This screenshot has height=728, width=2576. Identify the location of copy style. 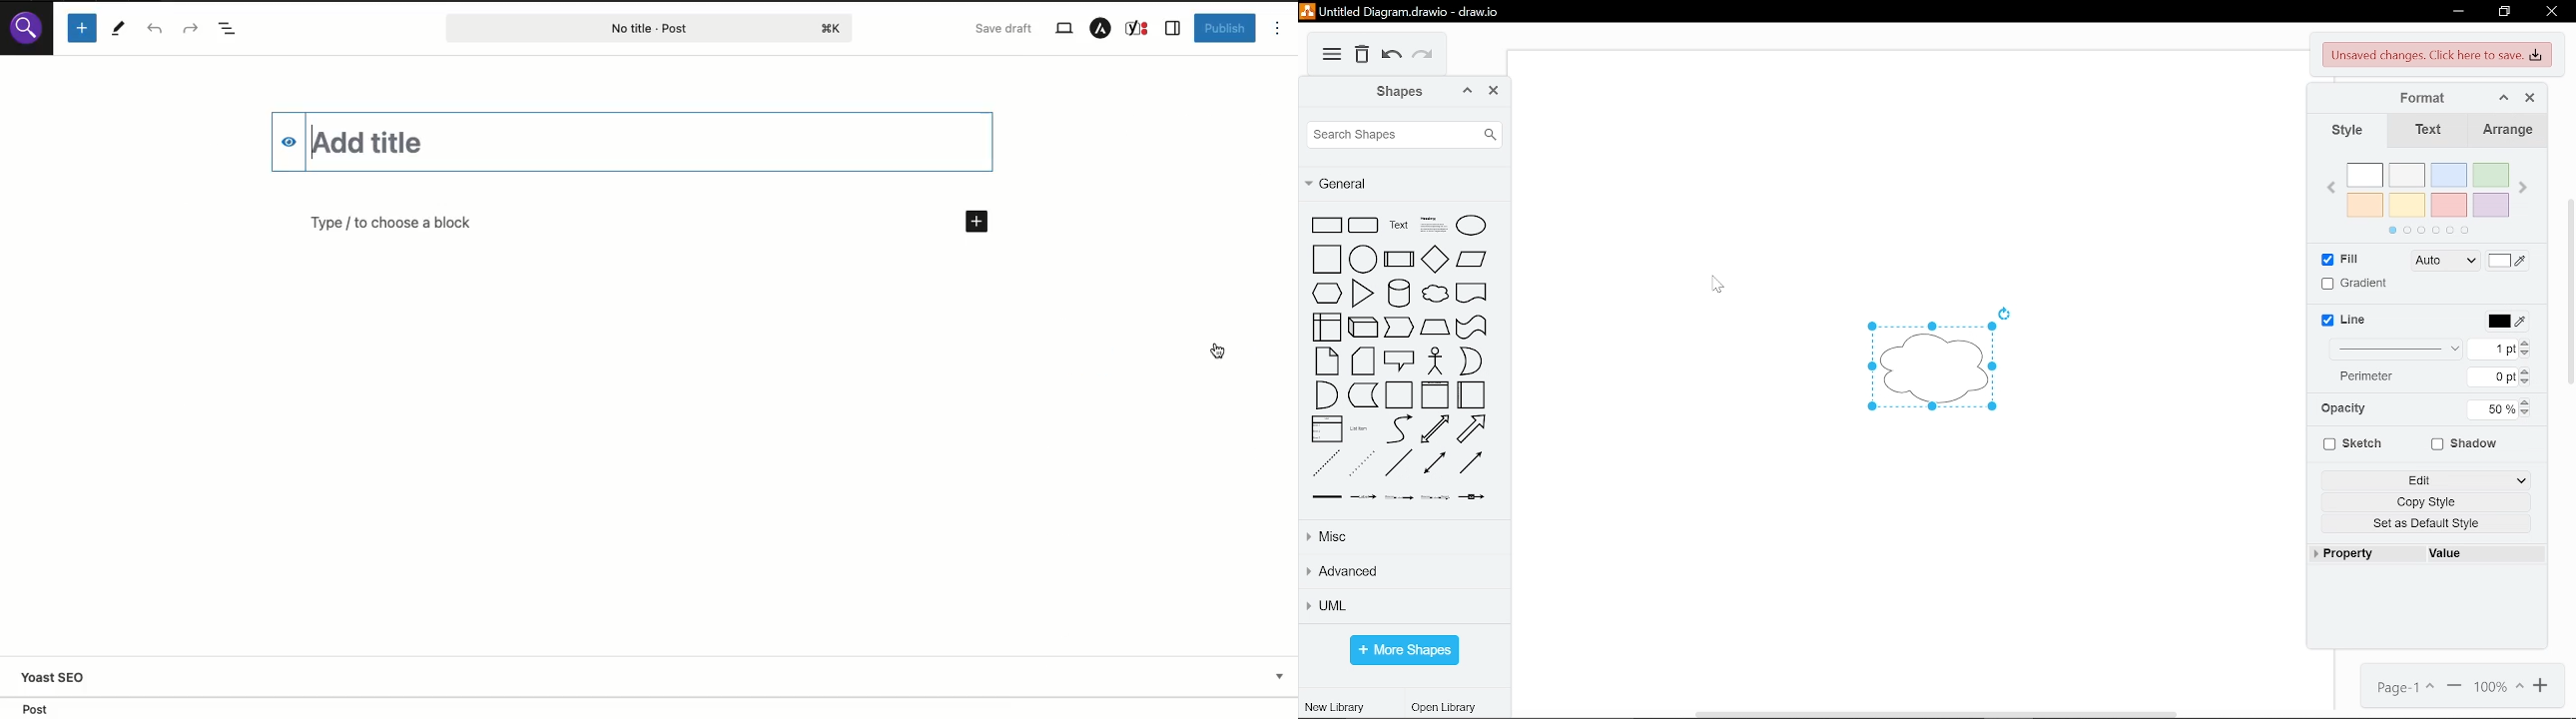
(2428, 501).